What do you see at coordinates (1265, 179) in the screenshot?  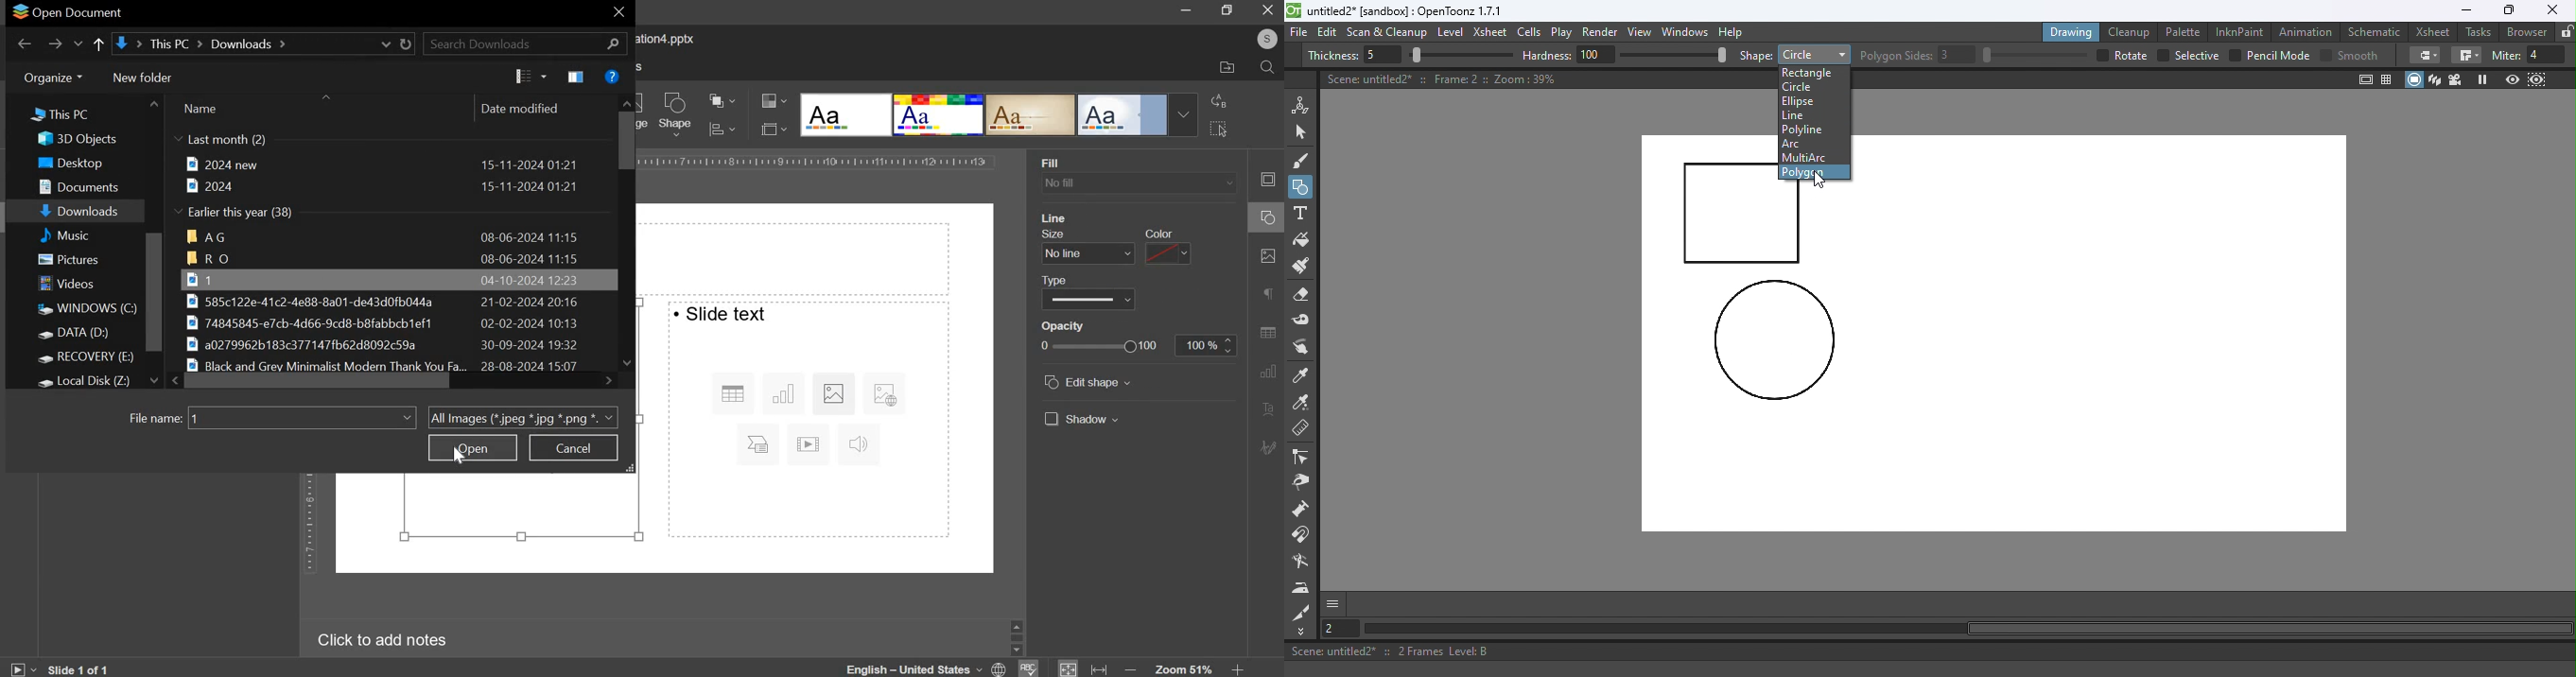 I see `slide setting` at bounding box center [1265, 179].